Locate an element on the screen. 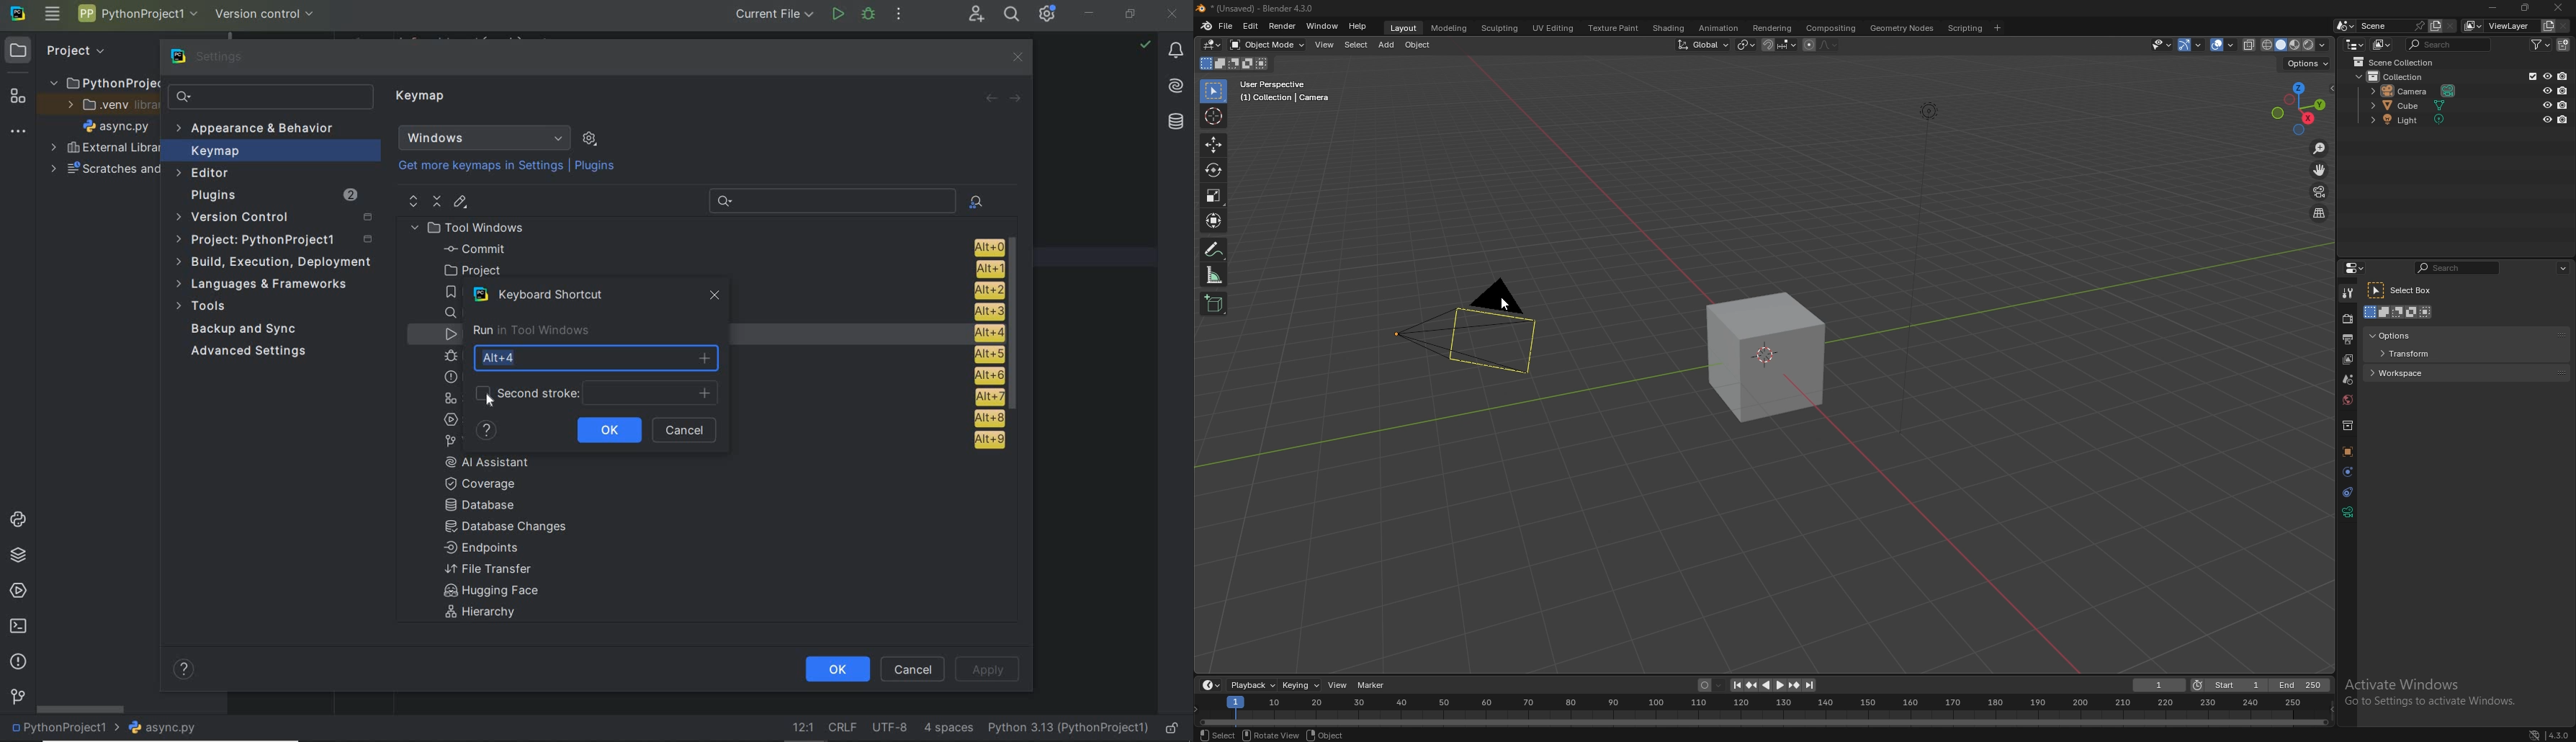 The height and width of the screenshot is (756, 2576). cube is located at coordinates (2411, 106).